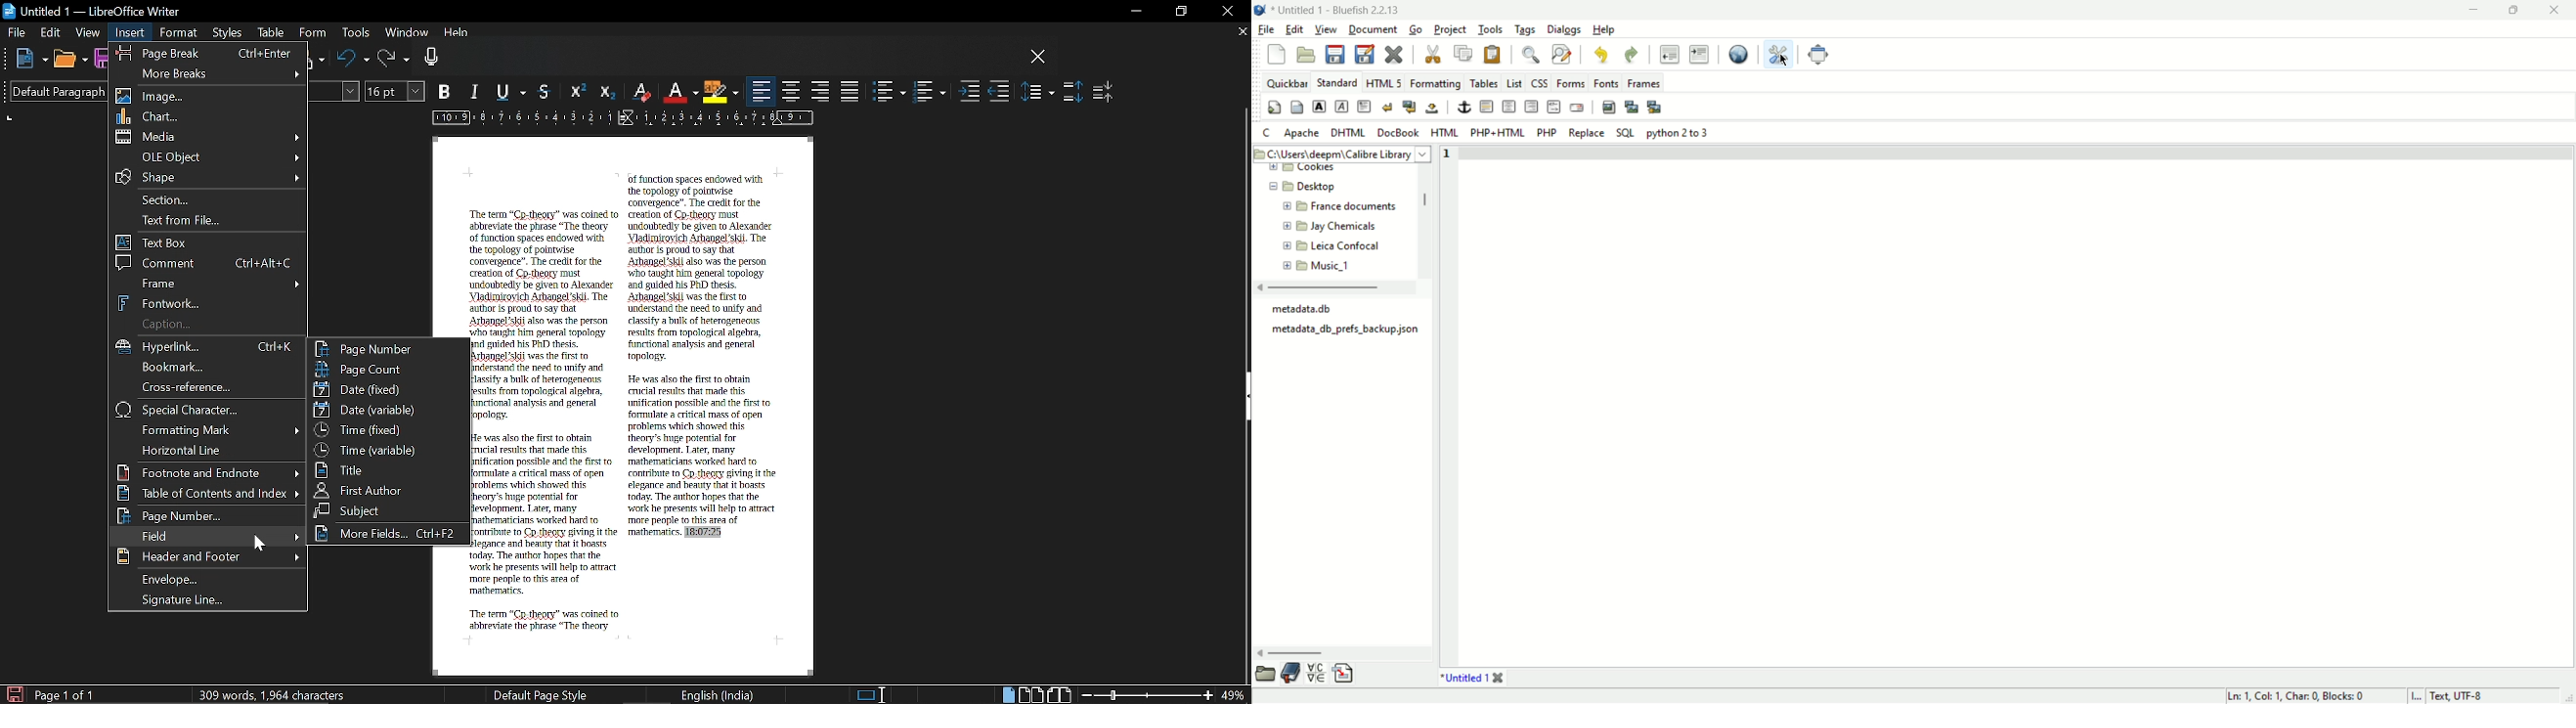  I want to click on tables, so click(1485, 84).